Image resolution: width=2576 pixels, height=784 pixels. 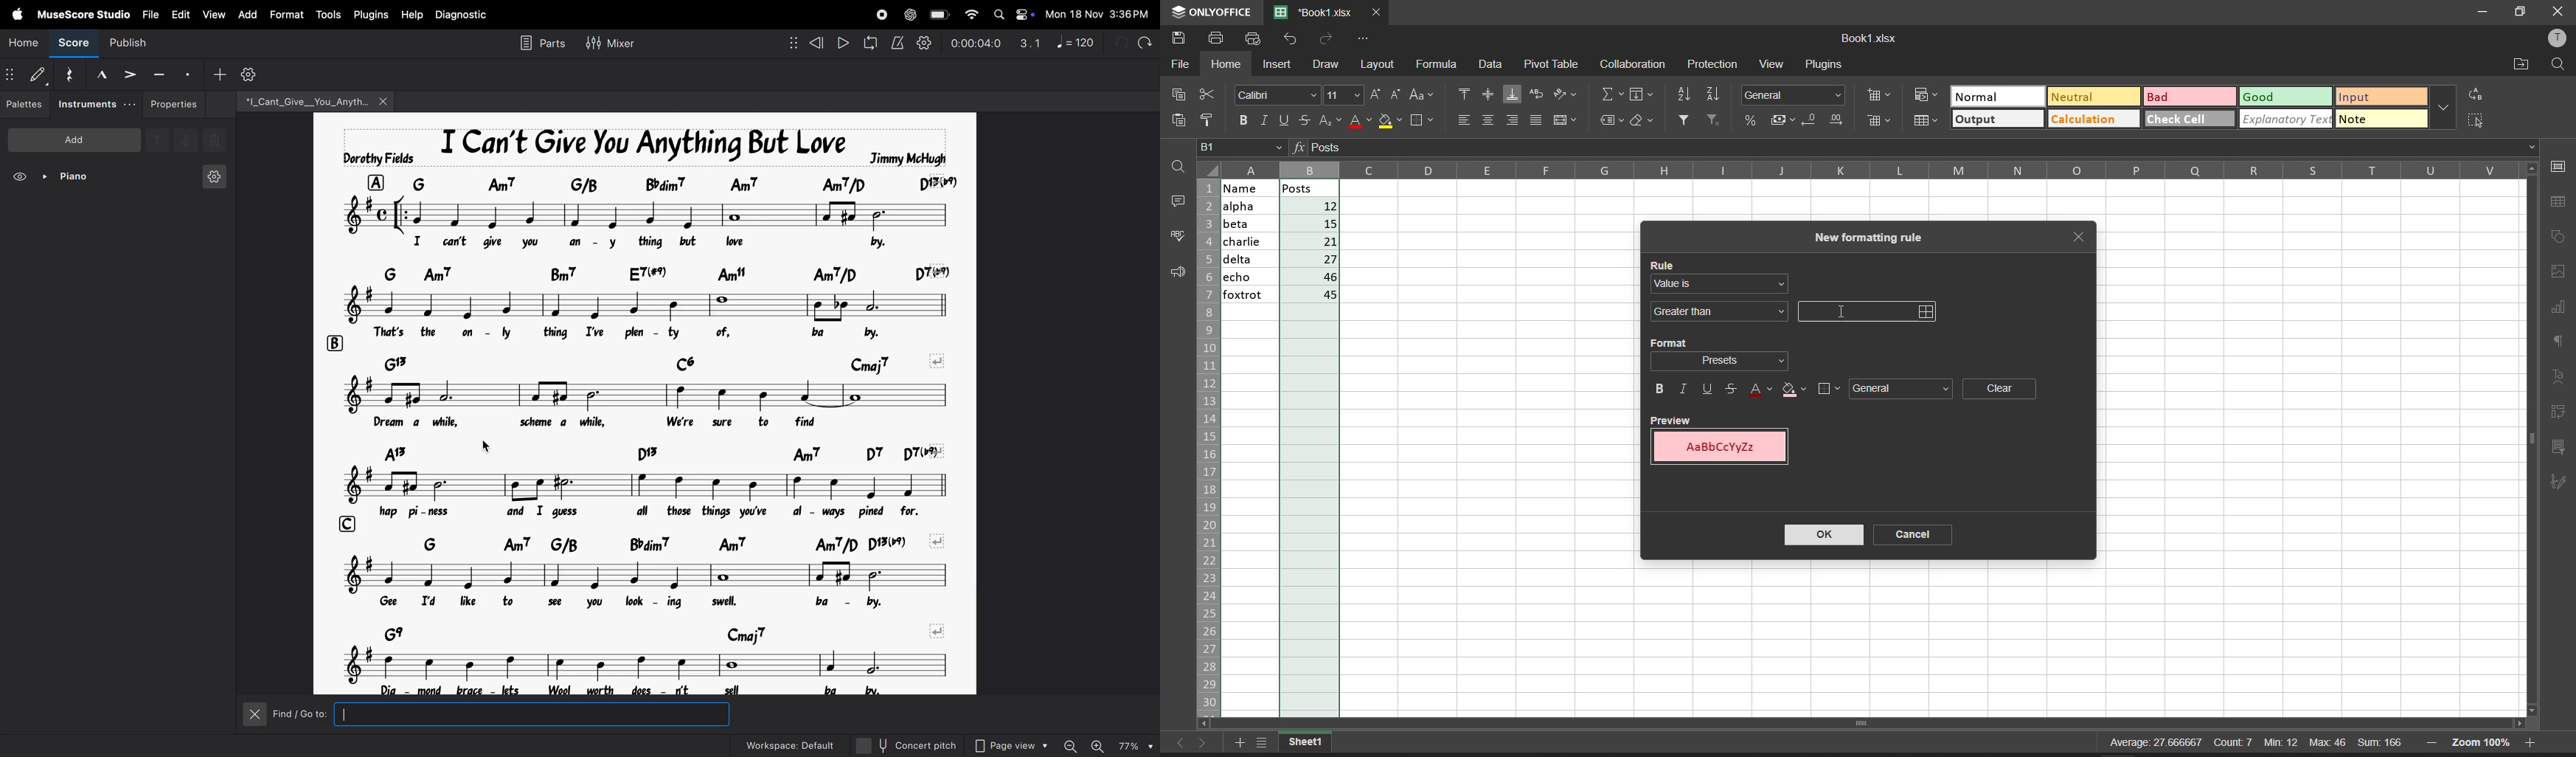 I want to click on formula, so click(x=1438, y=63).